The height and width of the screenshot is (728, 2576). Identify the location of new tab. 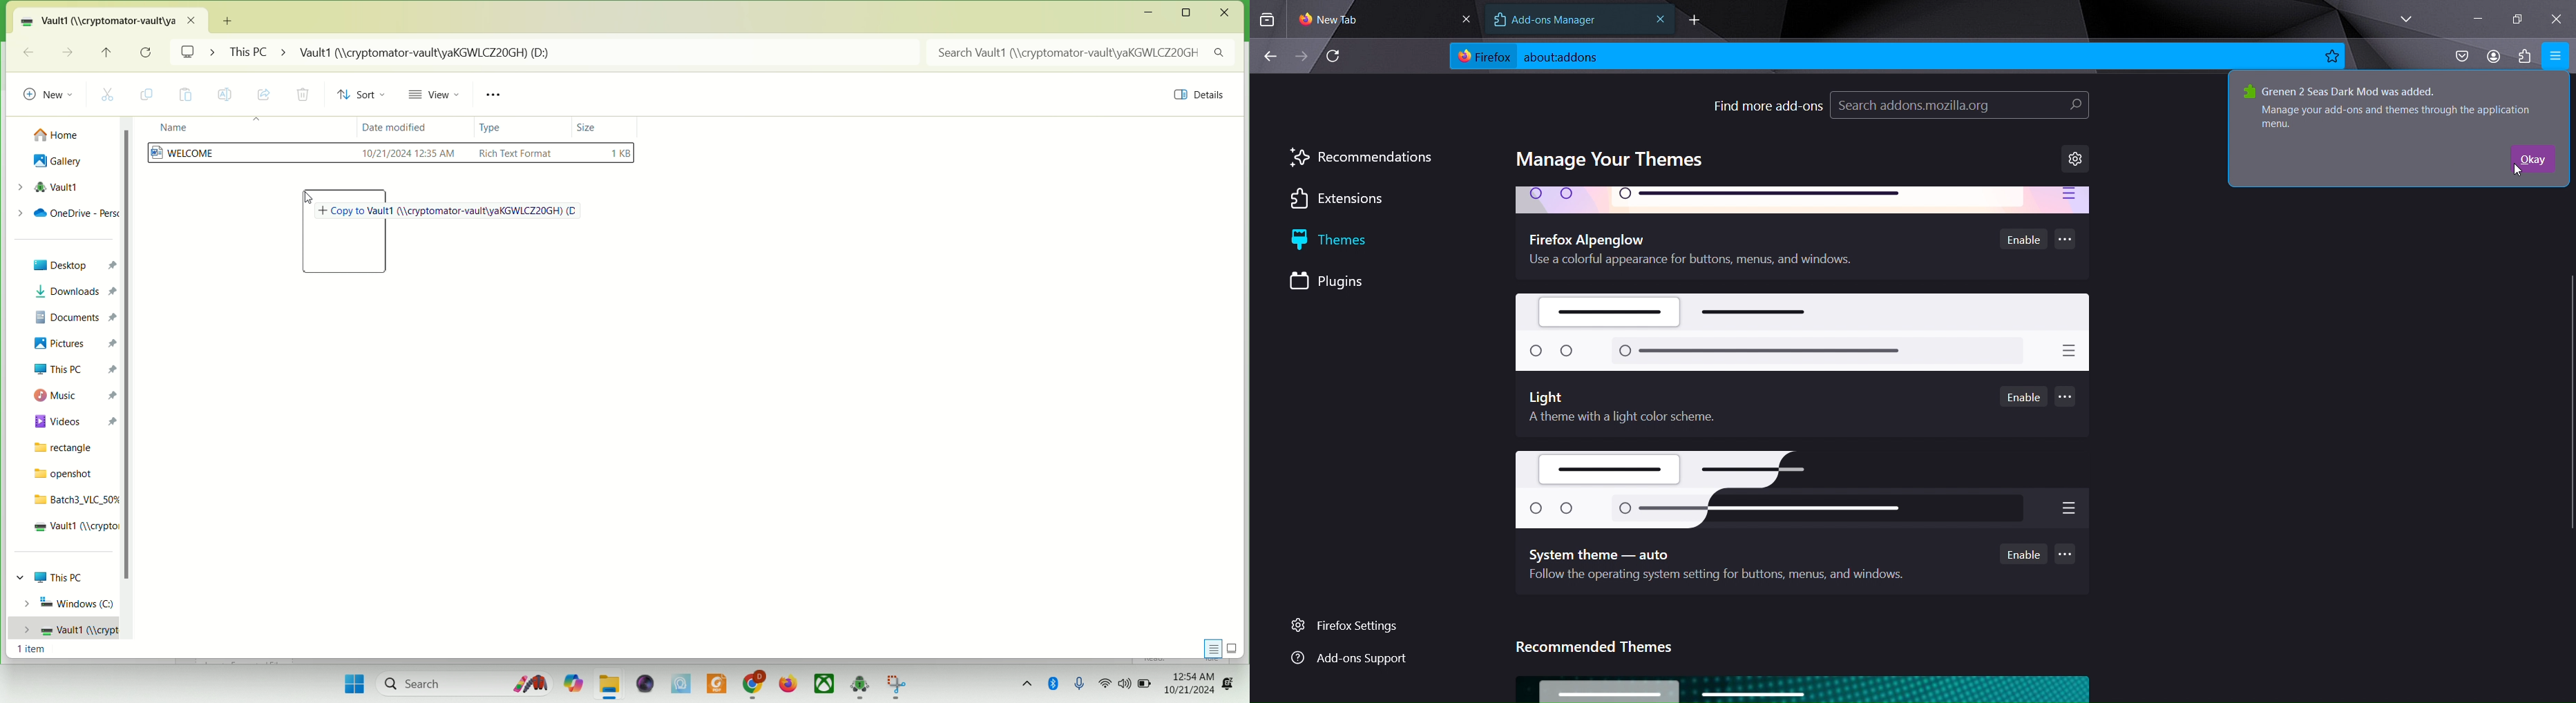
(1694, 21).